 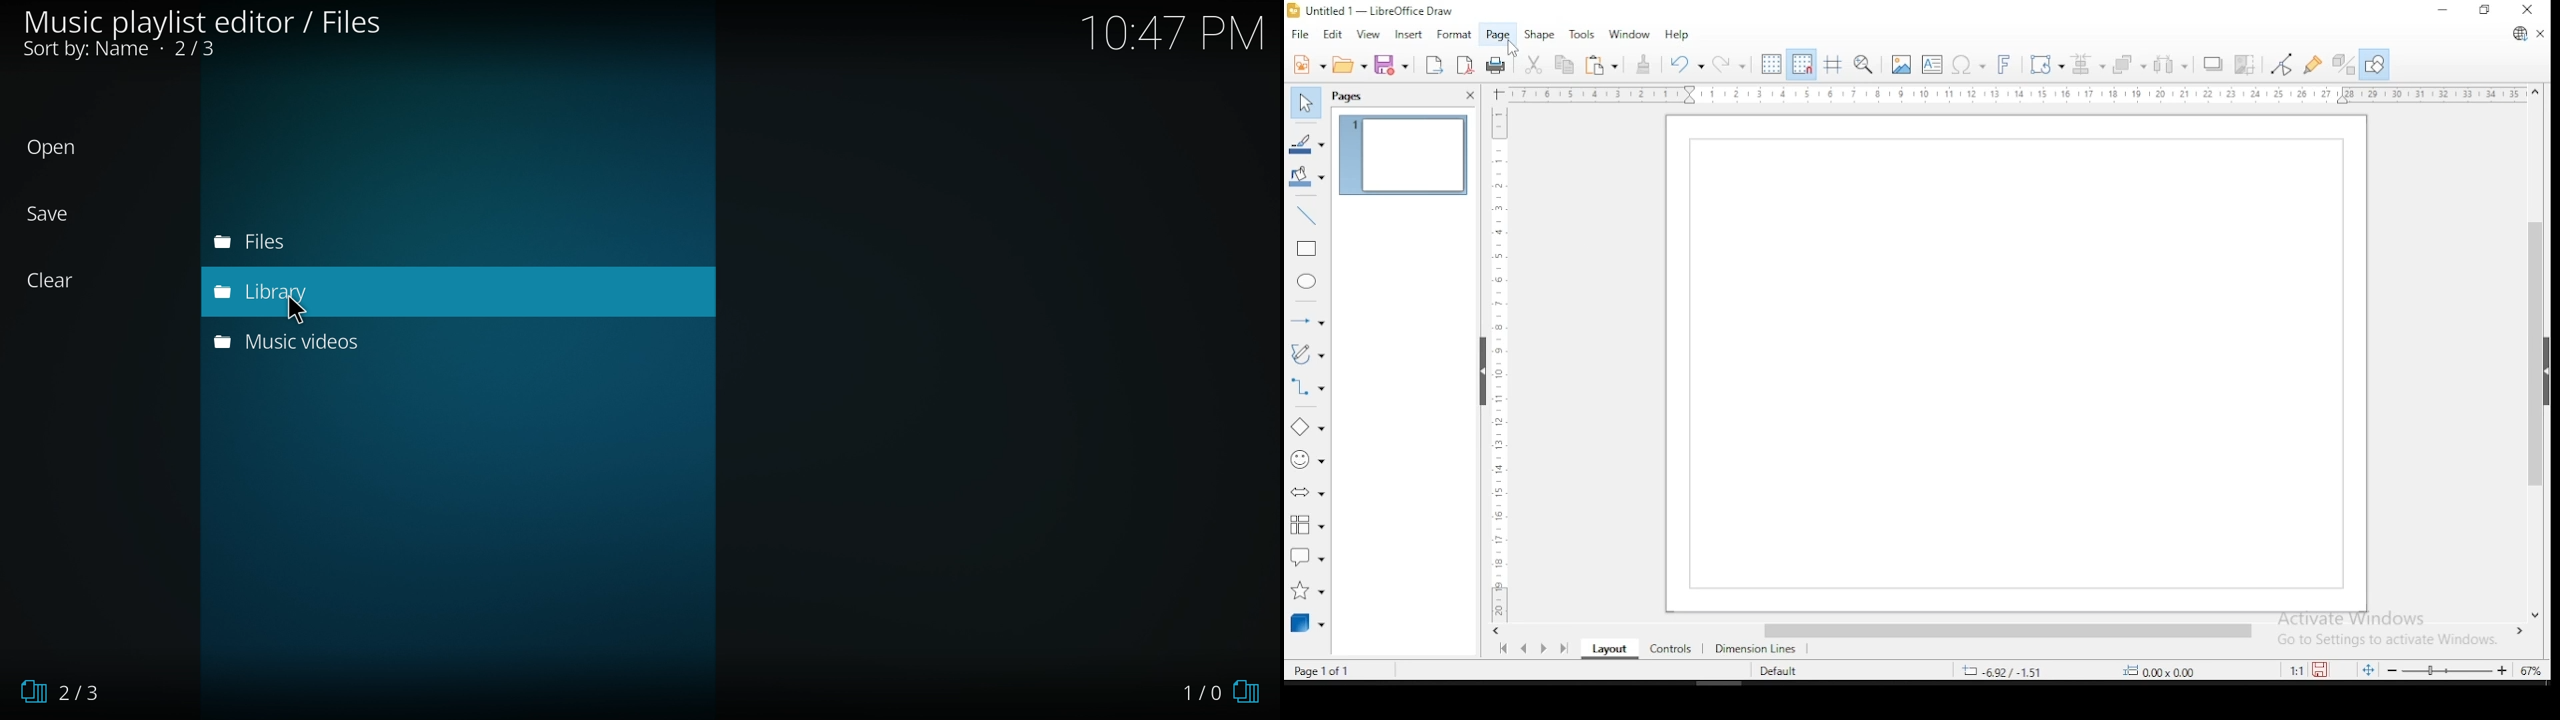 What do you see at coordinates (2213, 65) in the screenshot?
I see `shadow` at bounding box center [2213, 65].